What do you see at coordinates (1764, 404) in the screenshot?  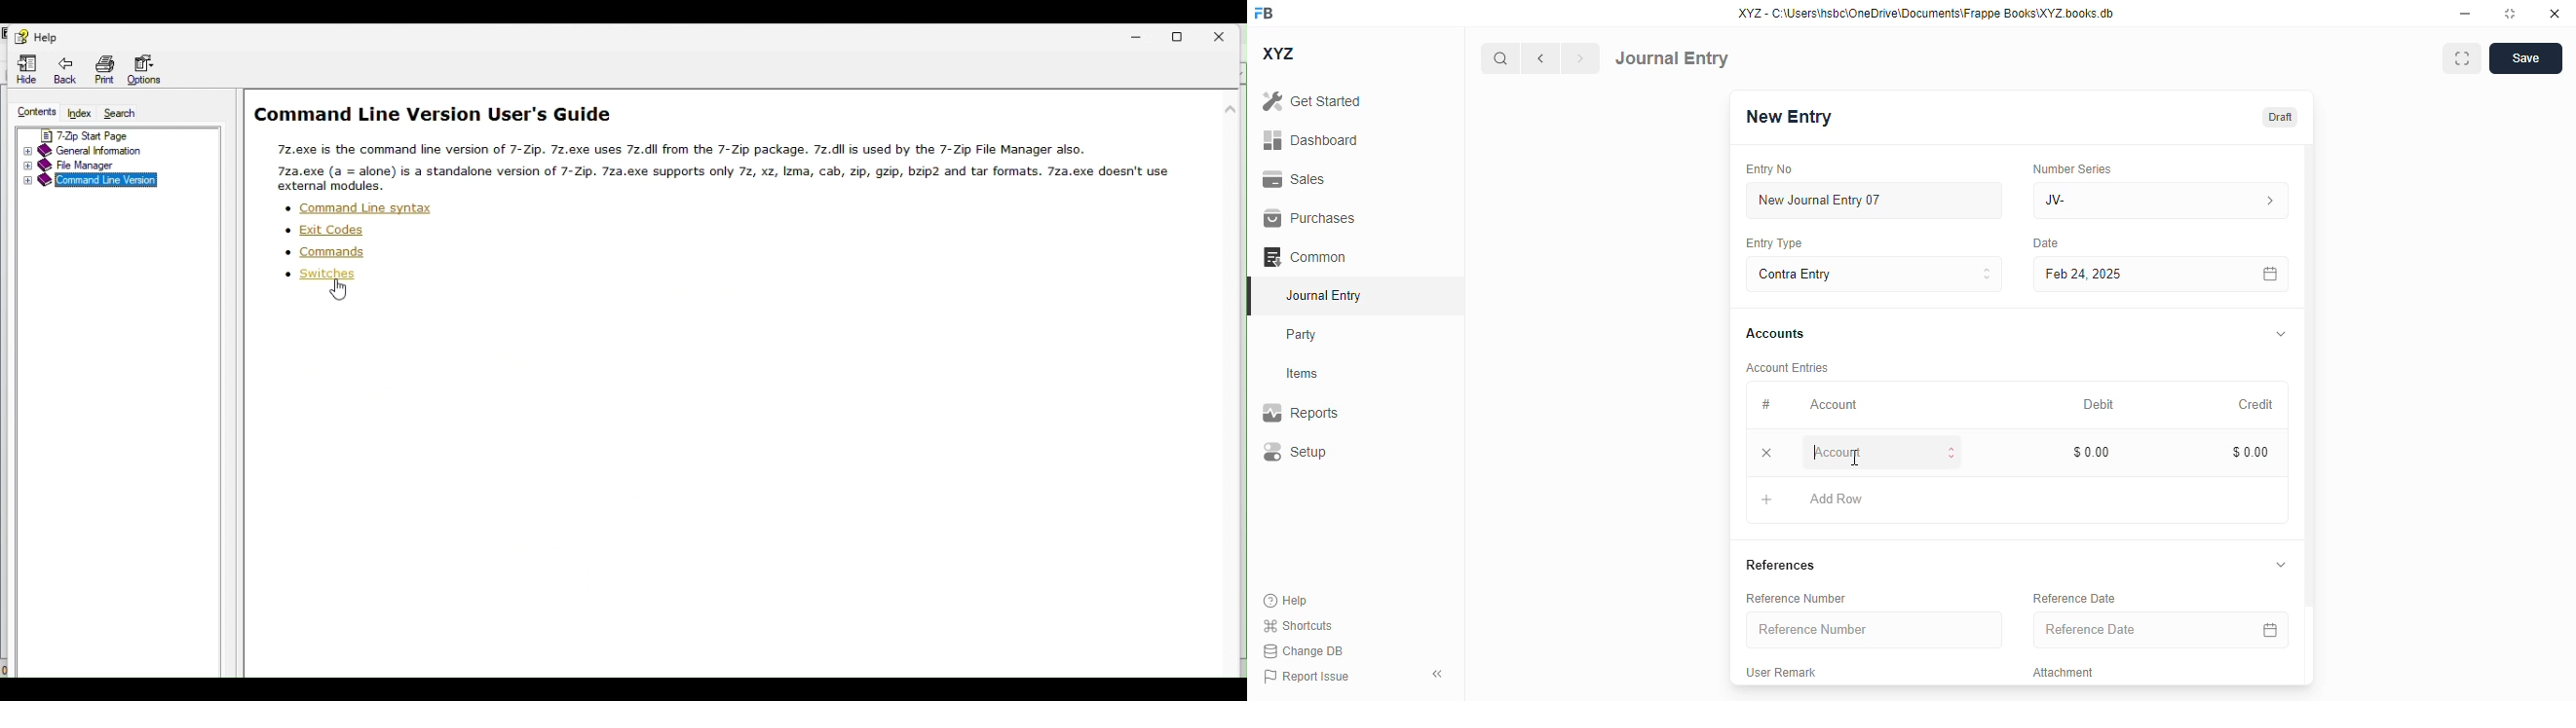 I see `#` at bounding box center [1764, 404].